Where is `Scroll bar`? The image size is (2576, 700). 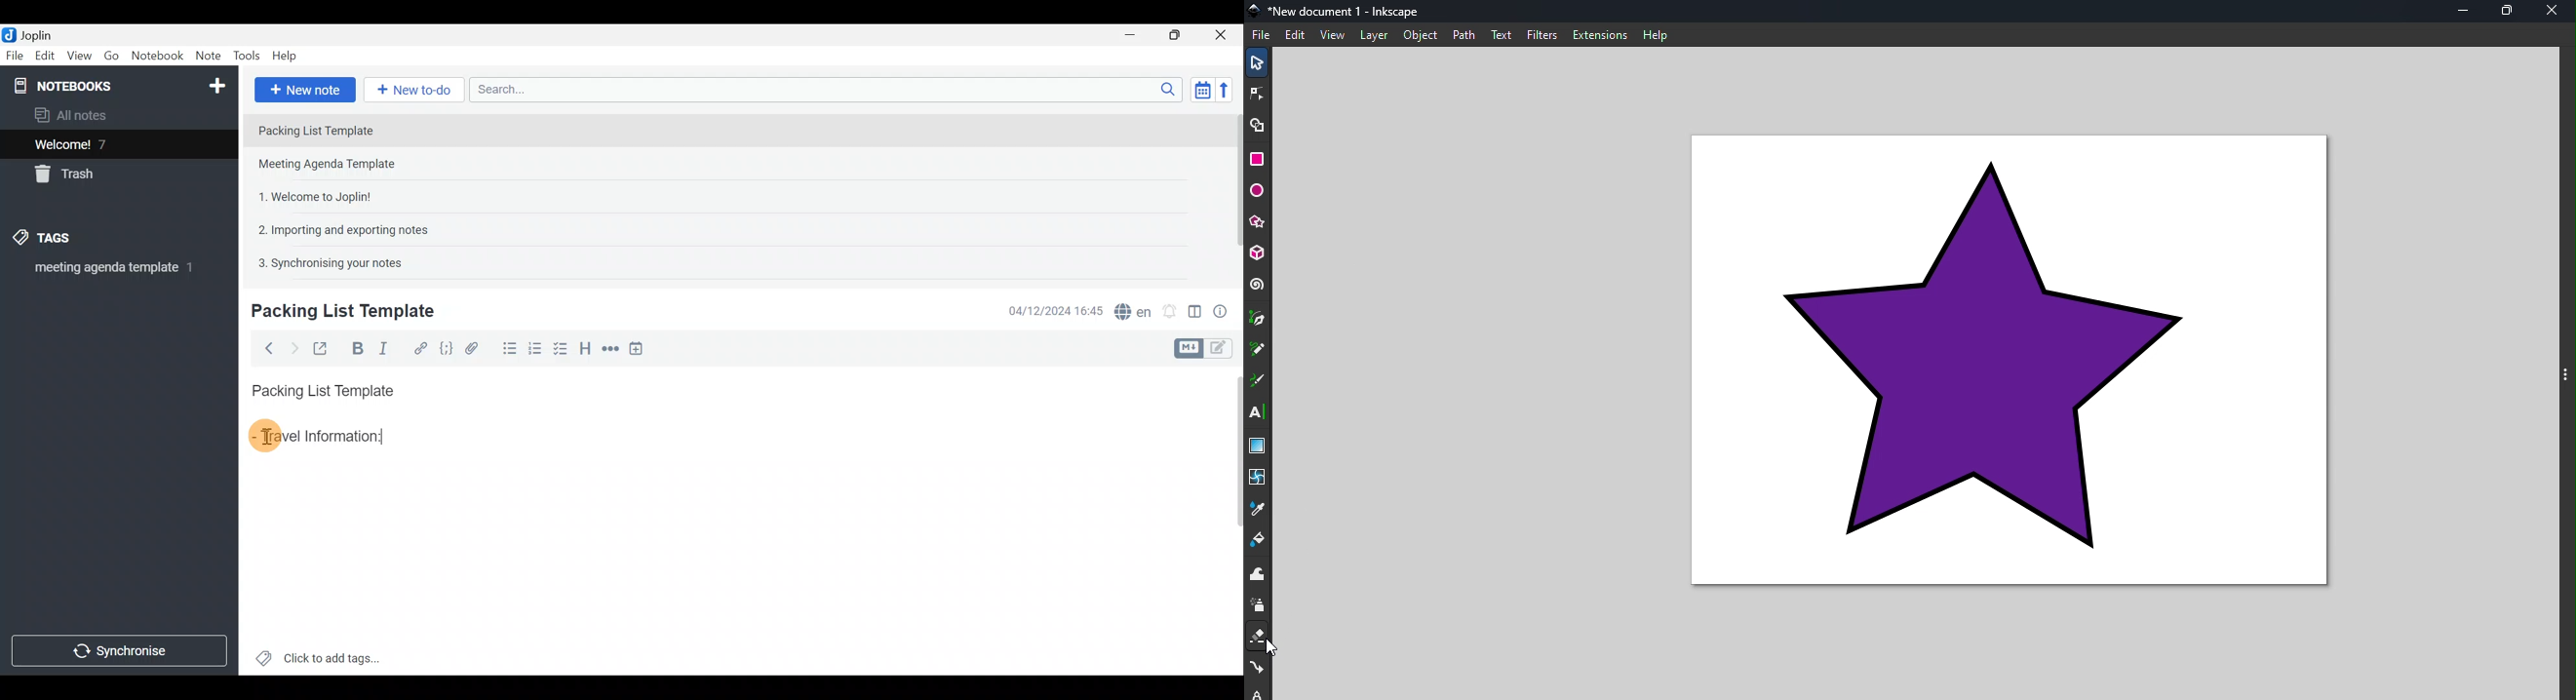 Scroll bar is located at coordinates (1233, 519).